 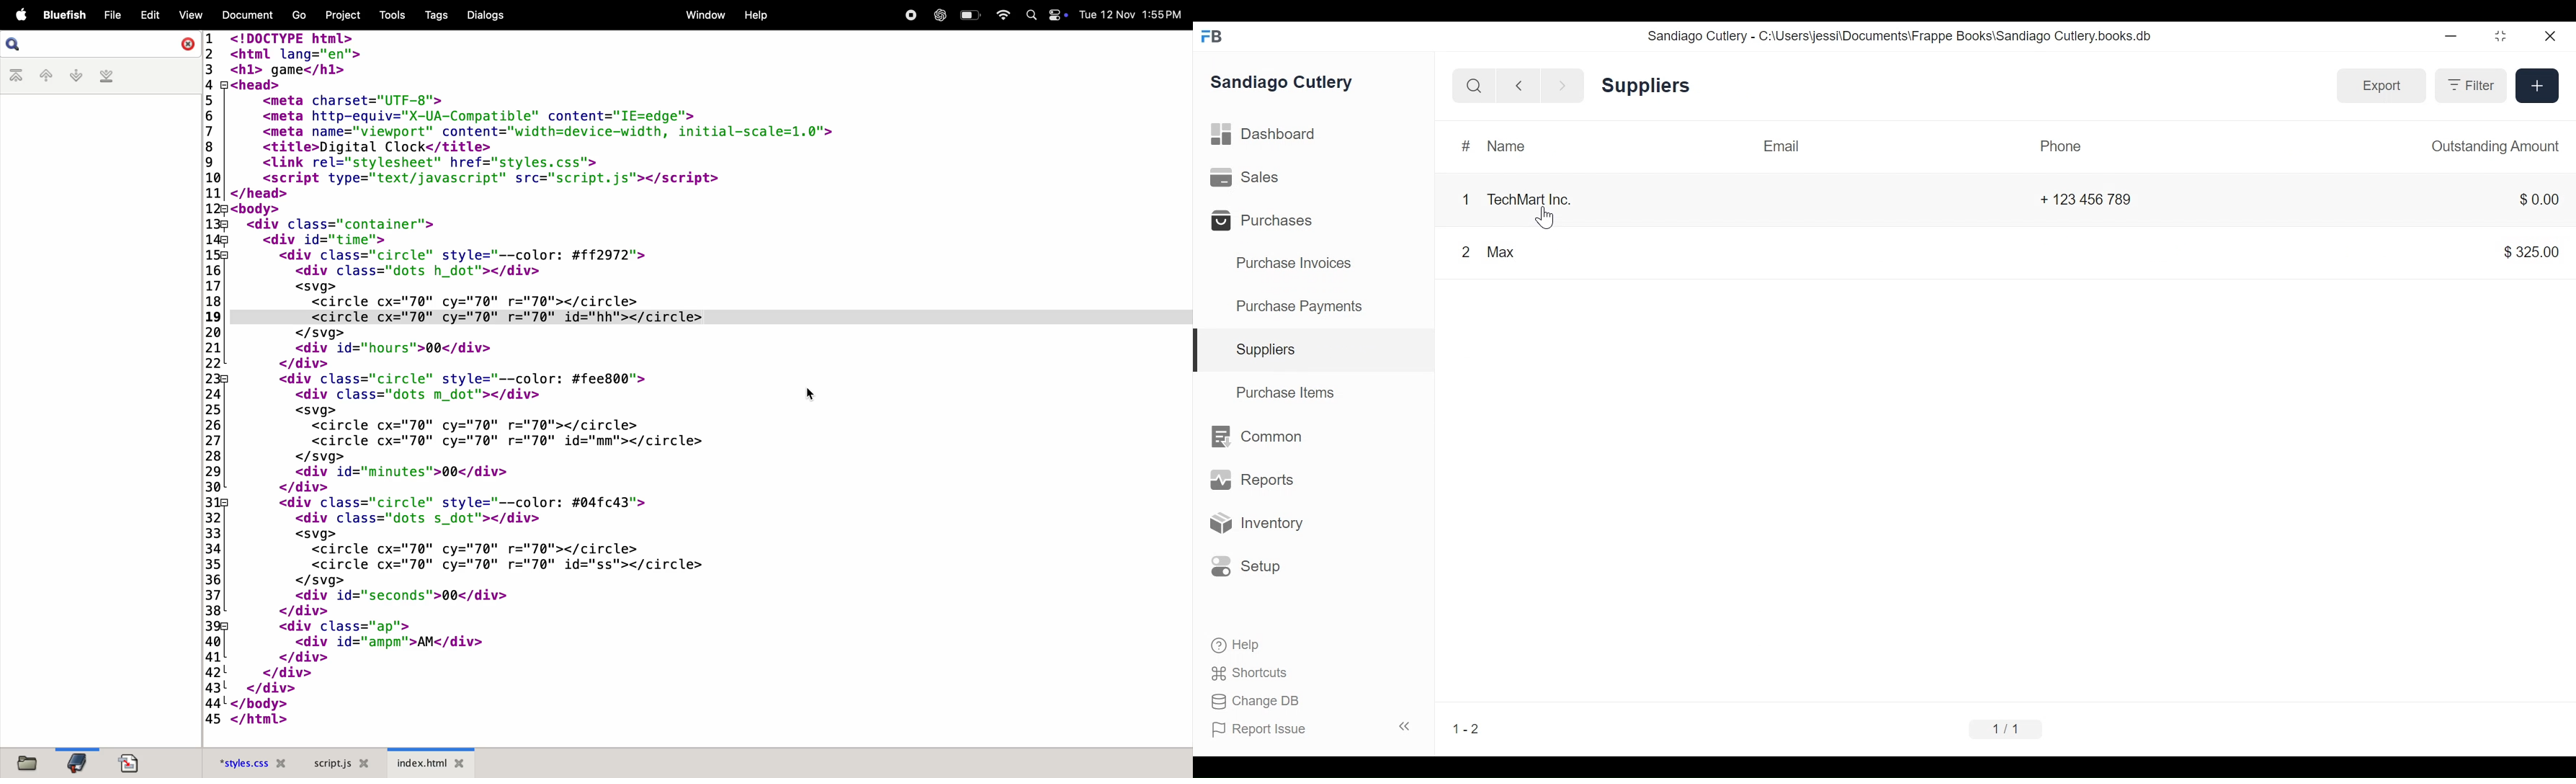 What do you see at coordinates (149, 13) in the screenshot?
I see `edit` at bounding box center [149, 13].